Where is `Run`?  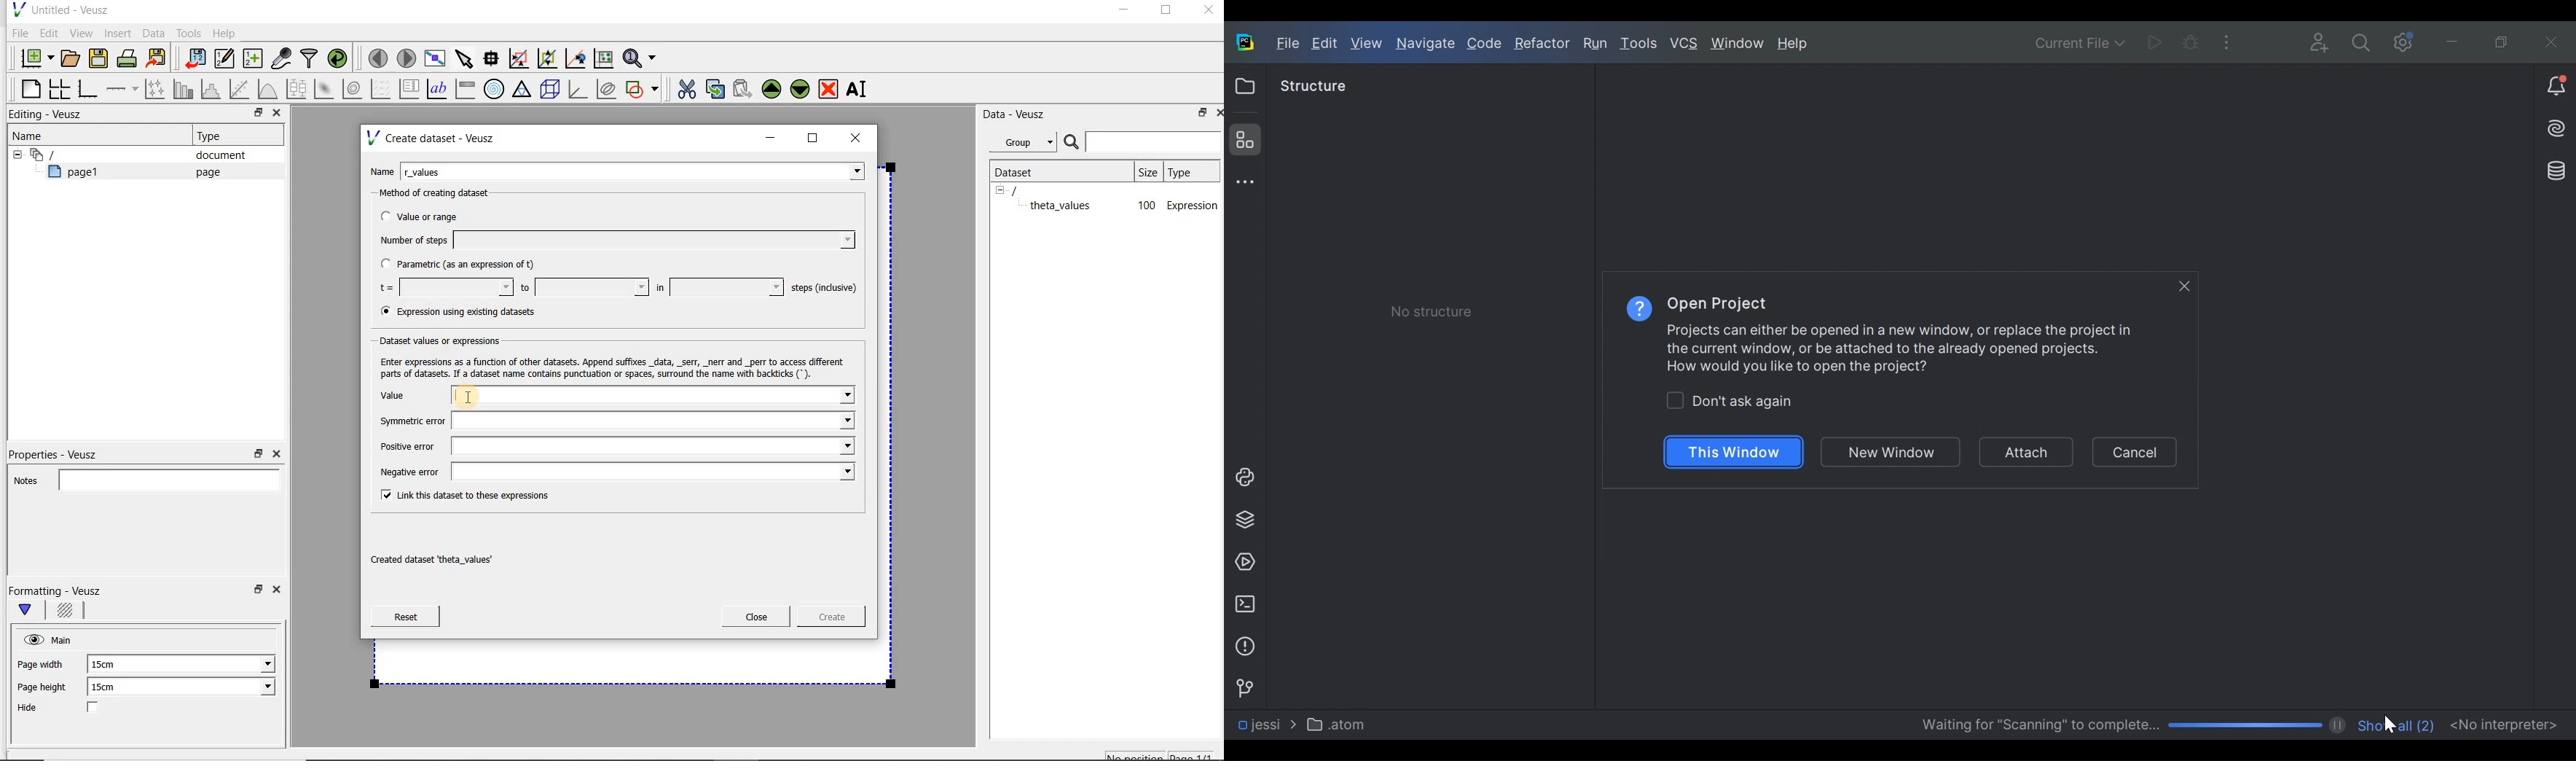 Run is located at coordinates (1595, 44).